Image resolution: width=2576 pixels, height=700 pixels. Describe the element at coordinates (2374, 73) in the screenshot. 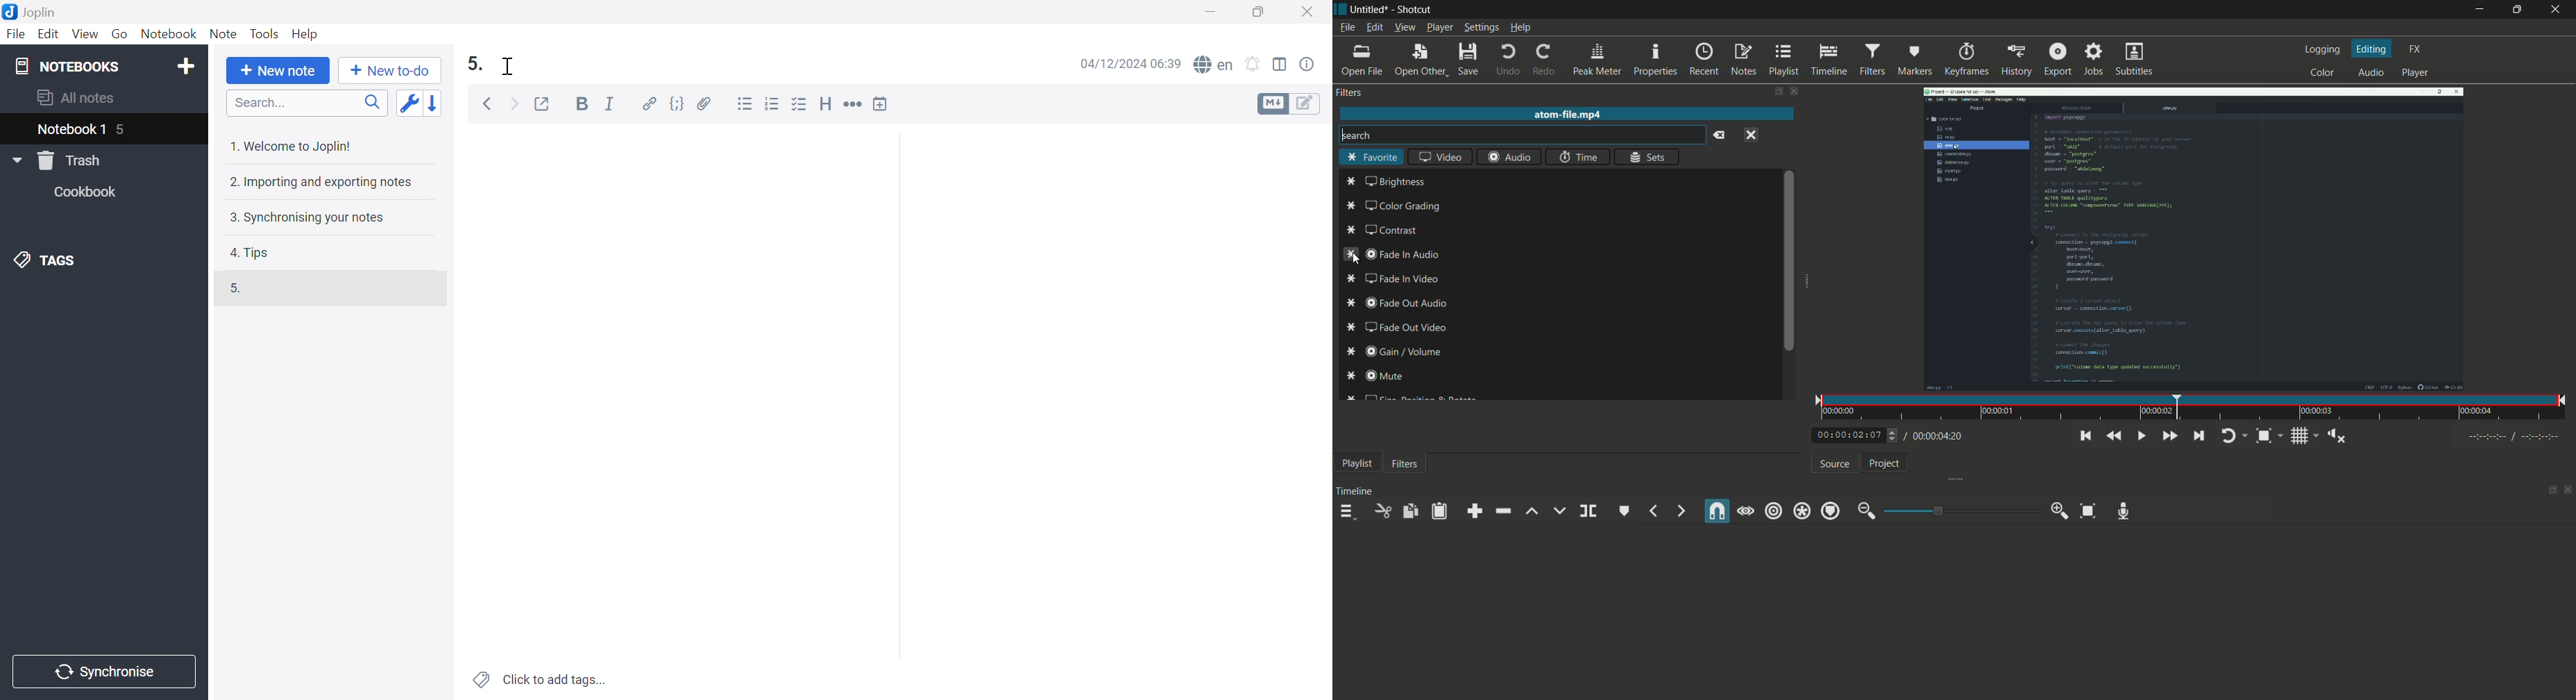

I see `audio` at that location.